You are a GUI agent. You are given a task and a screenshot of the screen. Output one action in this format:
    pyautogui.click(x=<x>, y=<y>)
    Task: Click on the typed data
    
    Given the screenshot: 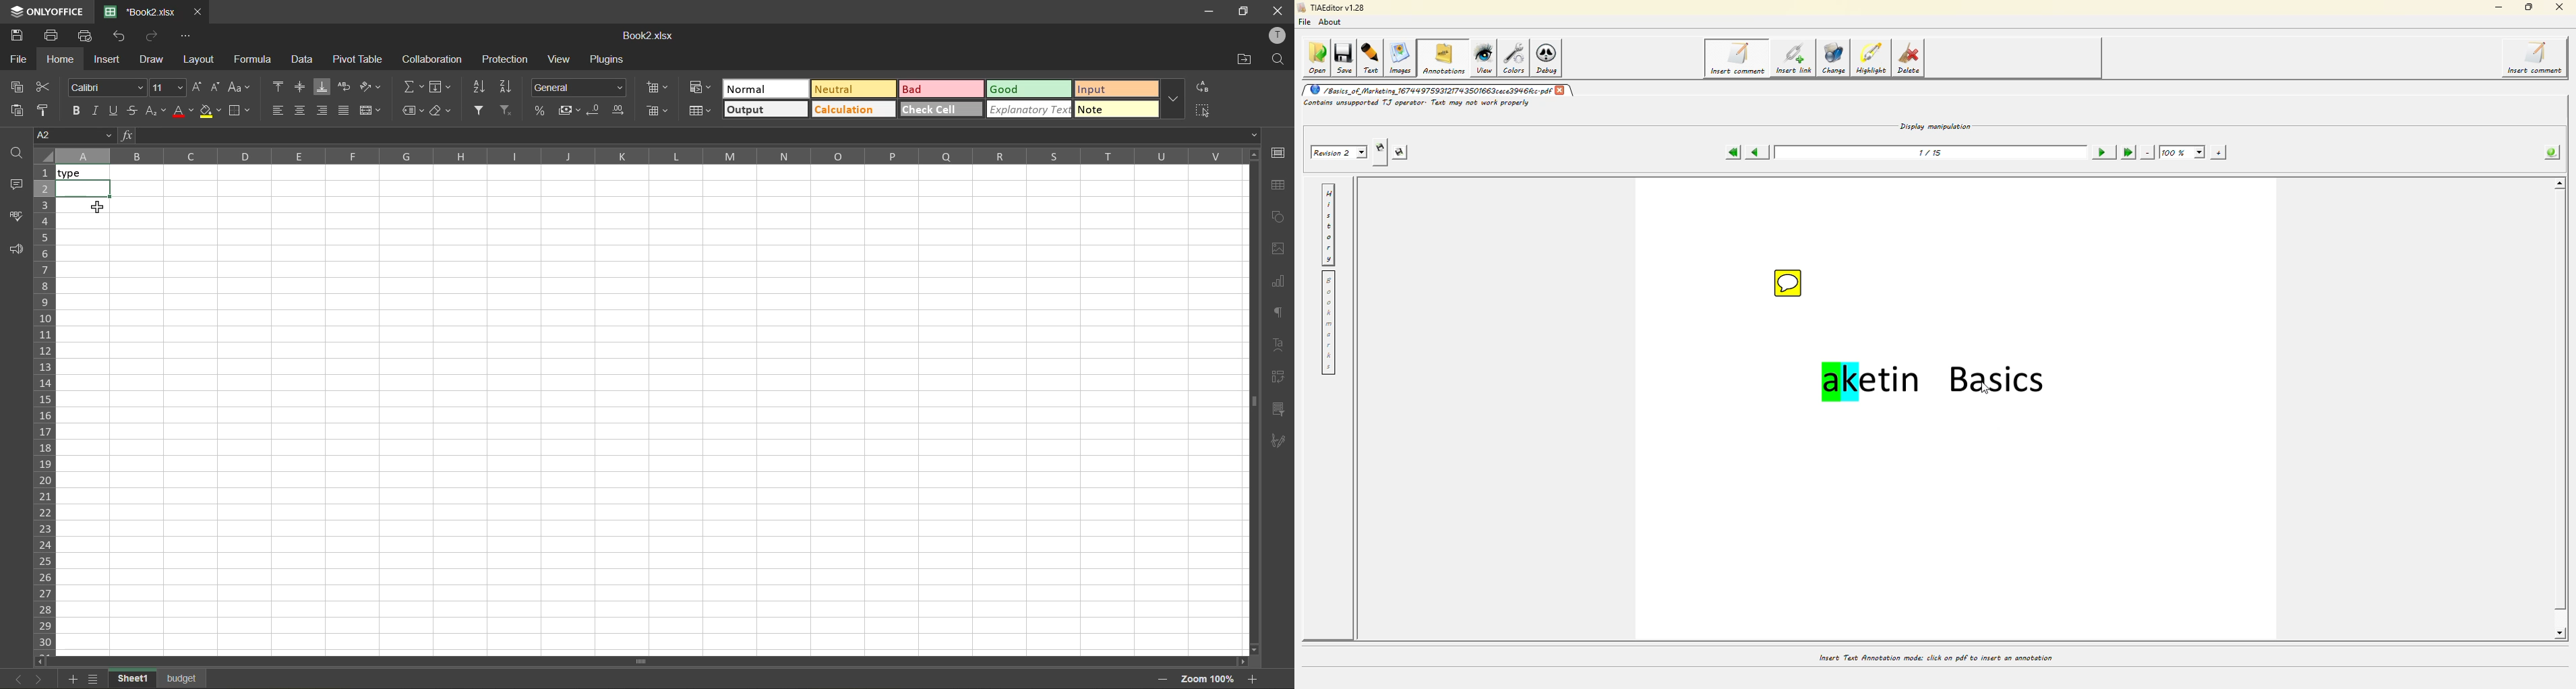 What is the action you would take?
    pyautogui.click(x=84, y=173)
    